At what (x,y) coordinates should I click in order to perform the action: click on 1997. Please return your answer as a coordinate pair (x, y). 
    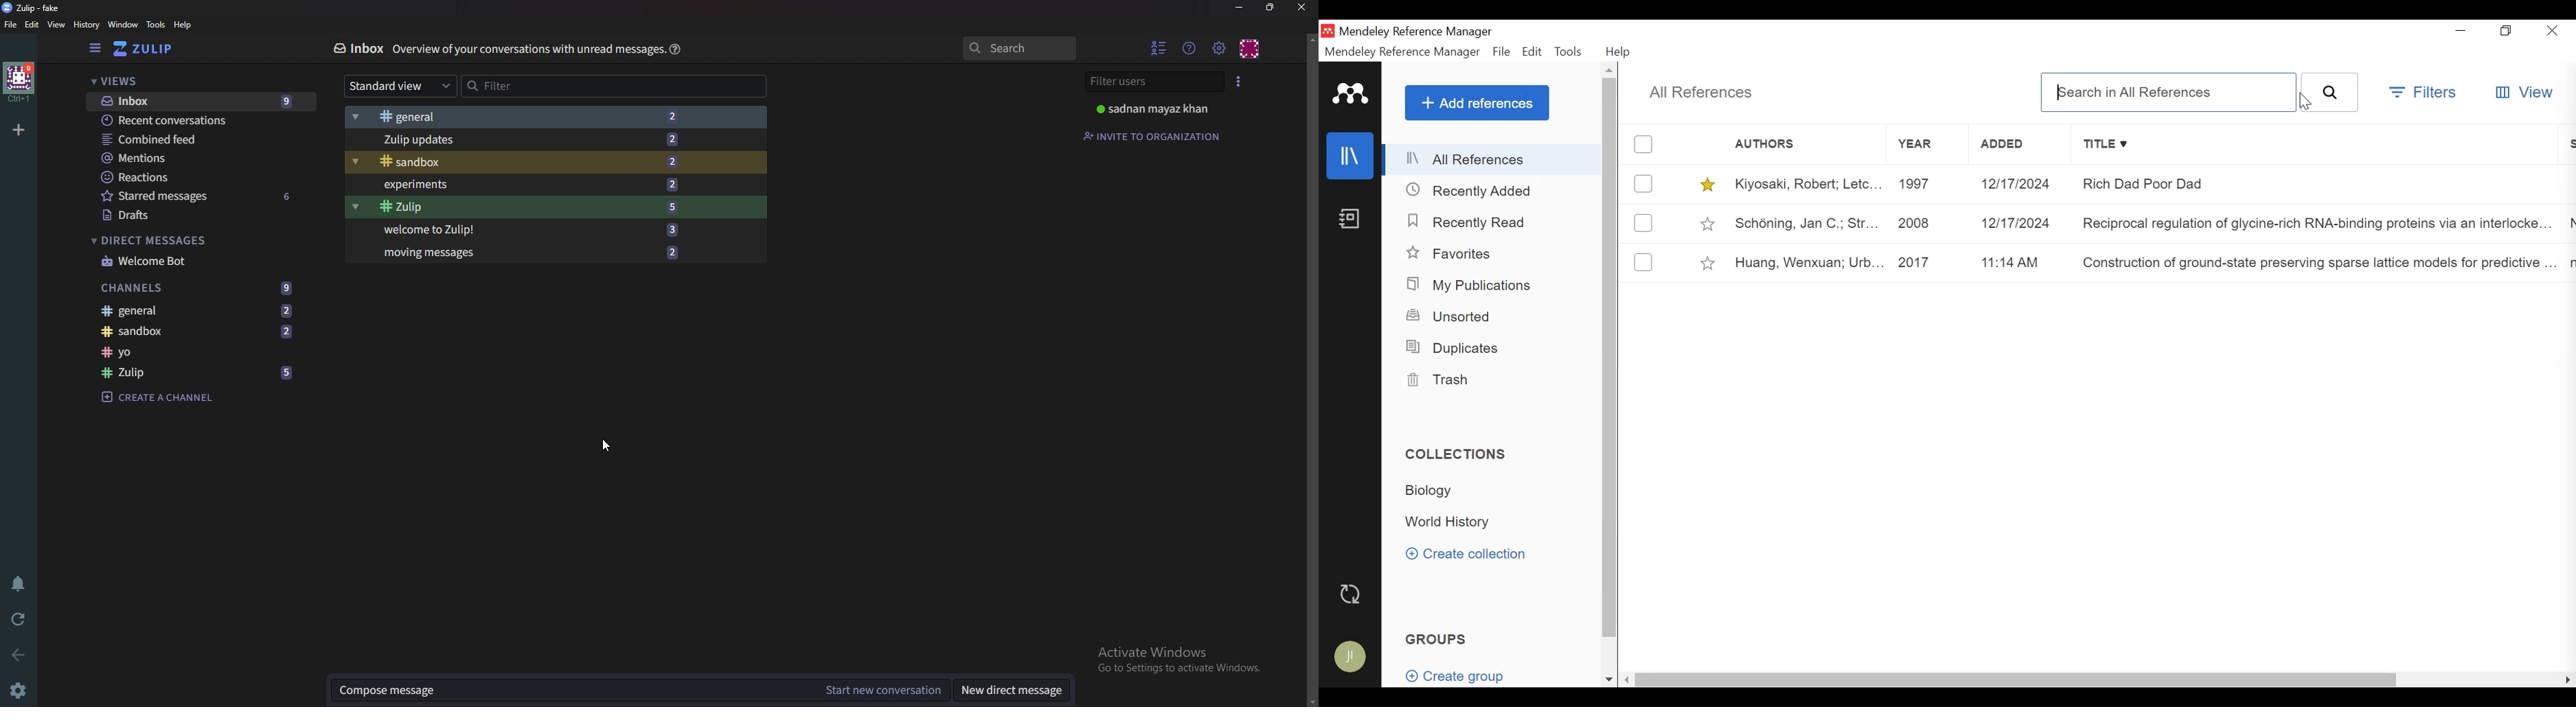
    Looking at the image, I should click on (1924, 184).